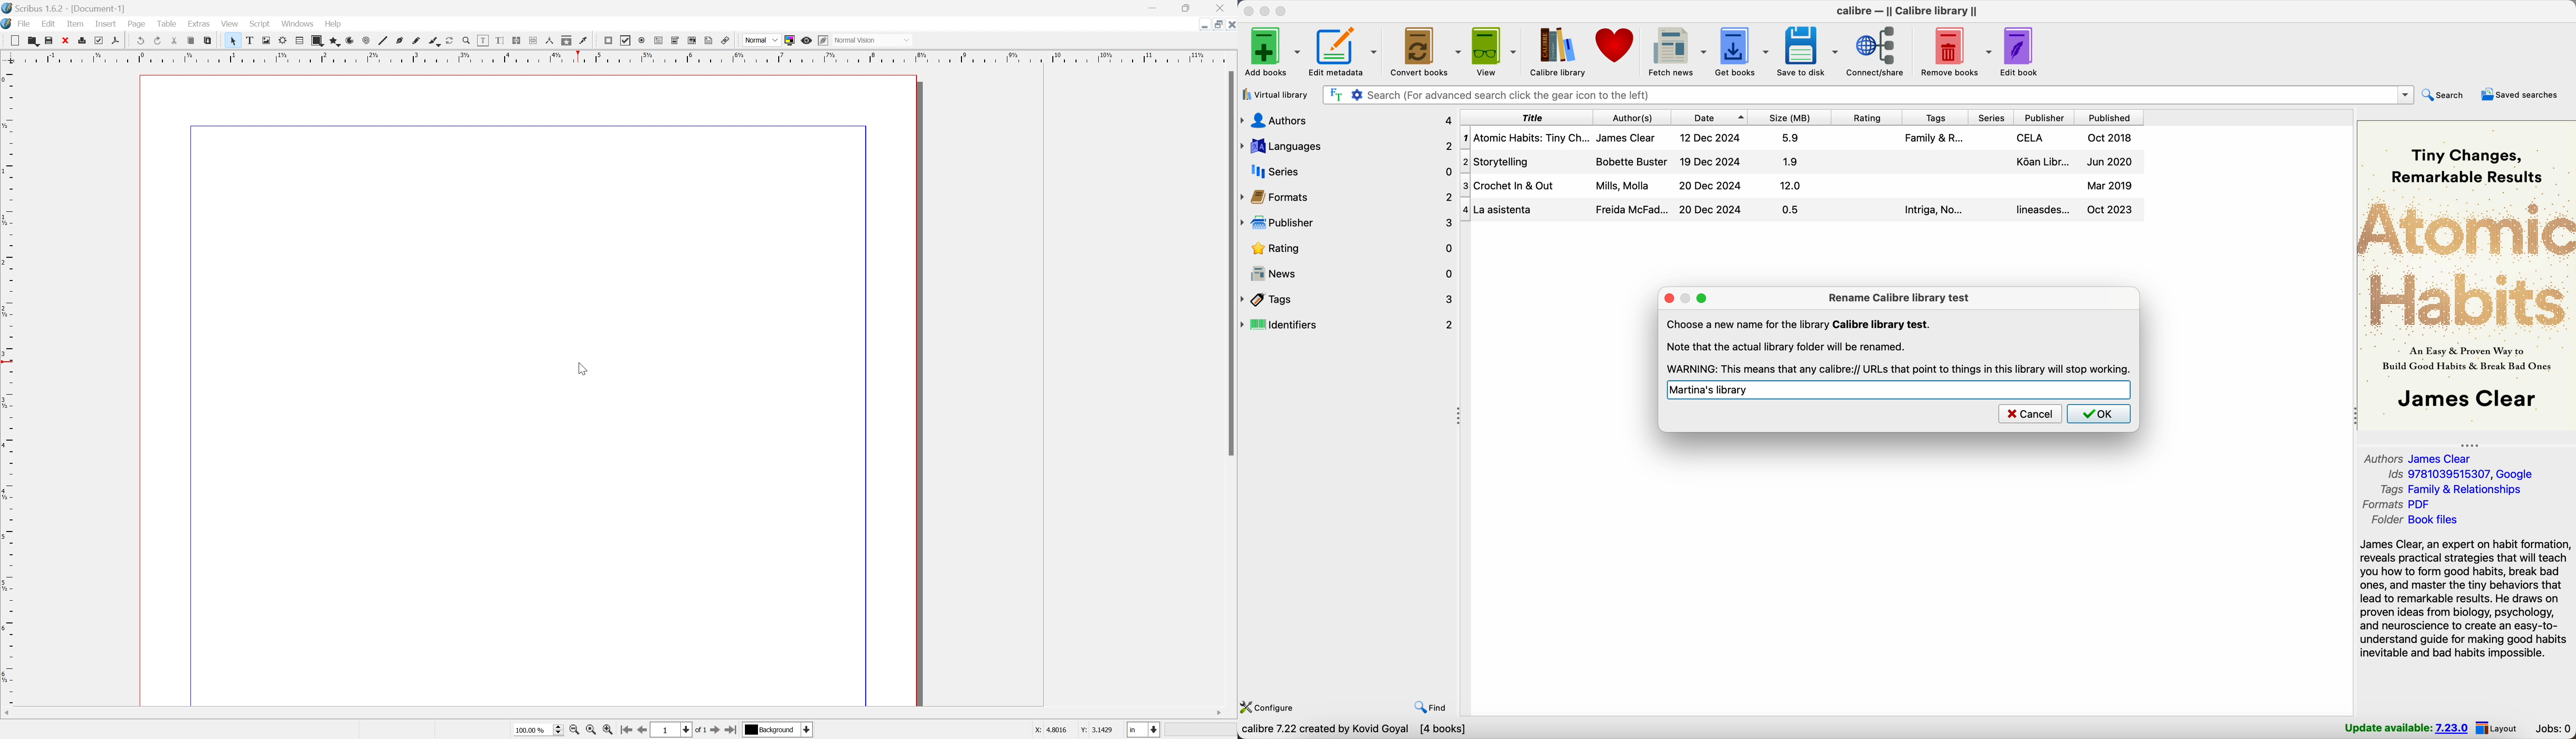 This screenshot has width=2576, height=756. I want to click on cursor, so click(584, 368).